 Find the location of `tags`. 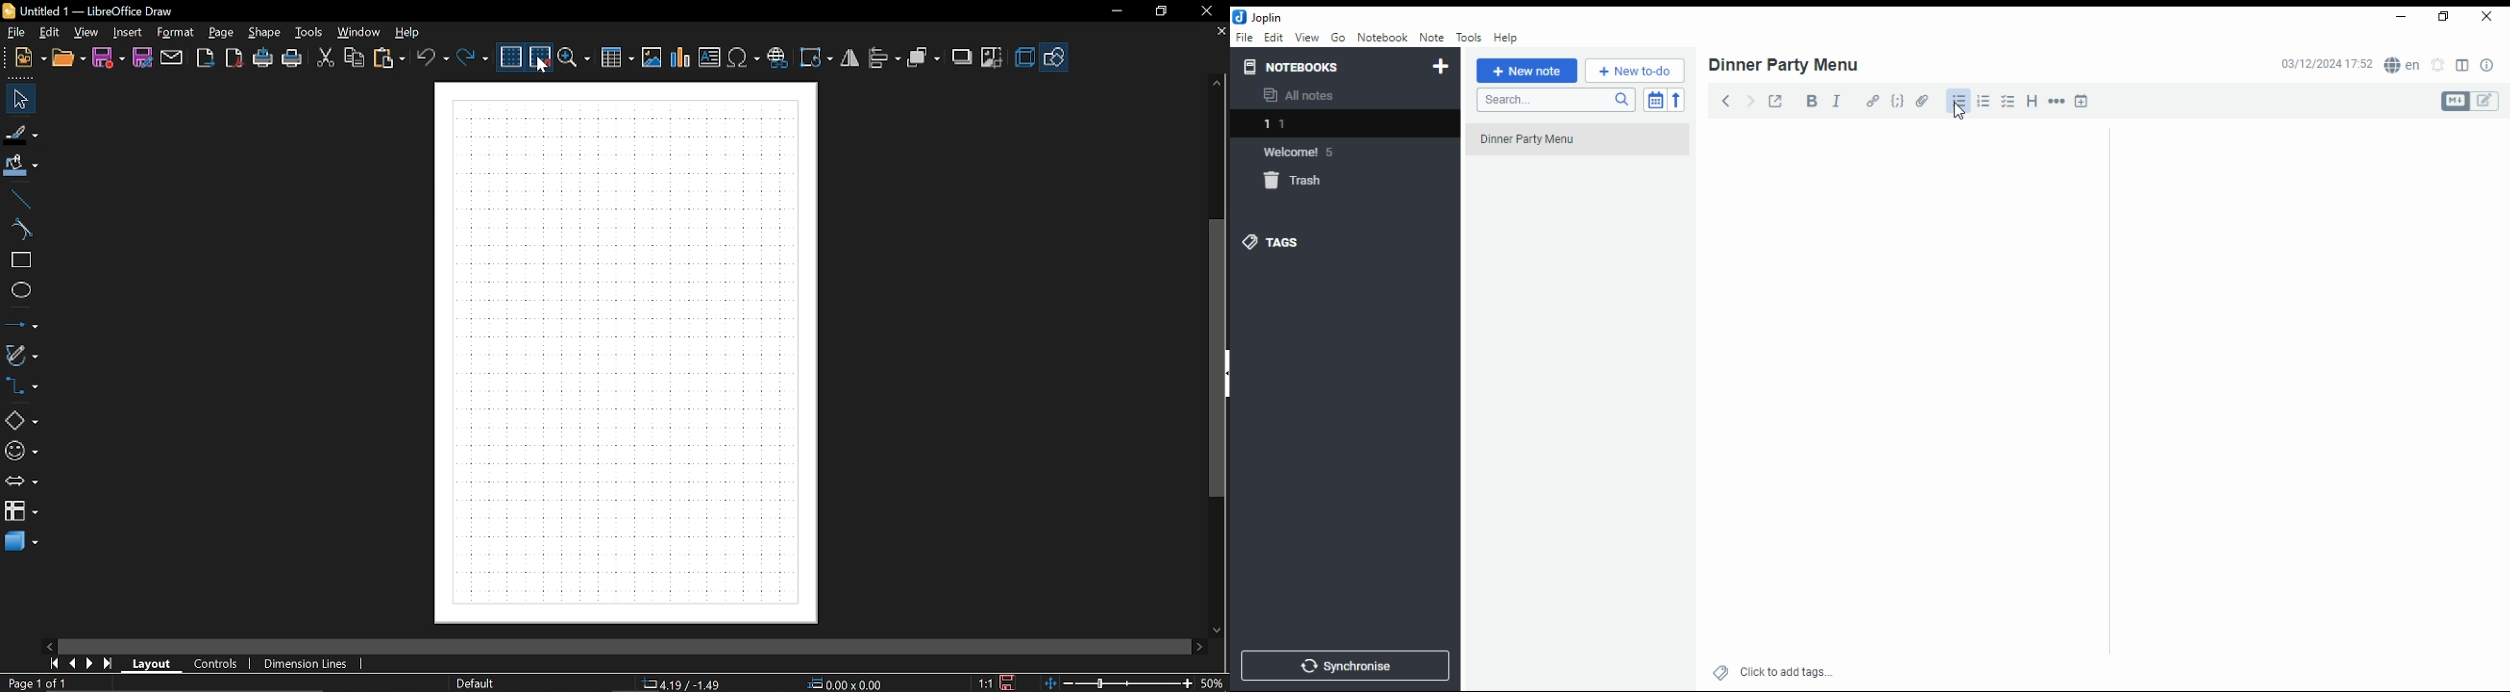

tags is located at coordinates (1285, 242).